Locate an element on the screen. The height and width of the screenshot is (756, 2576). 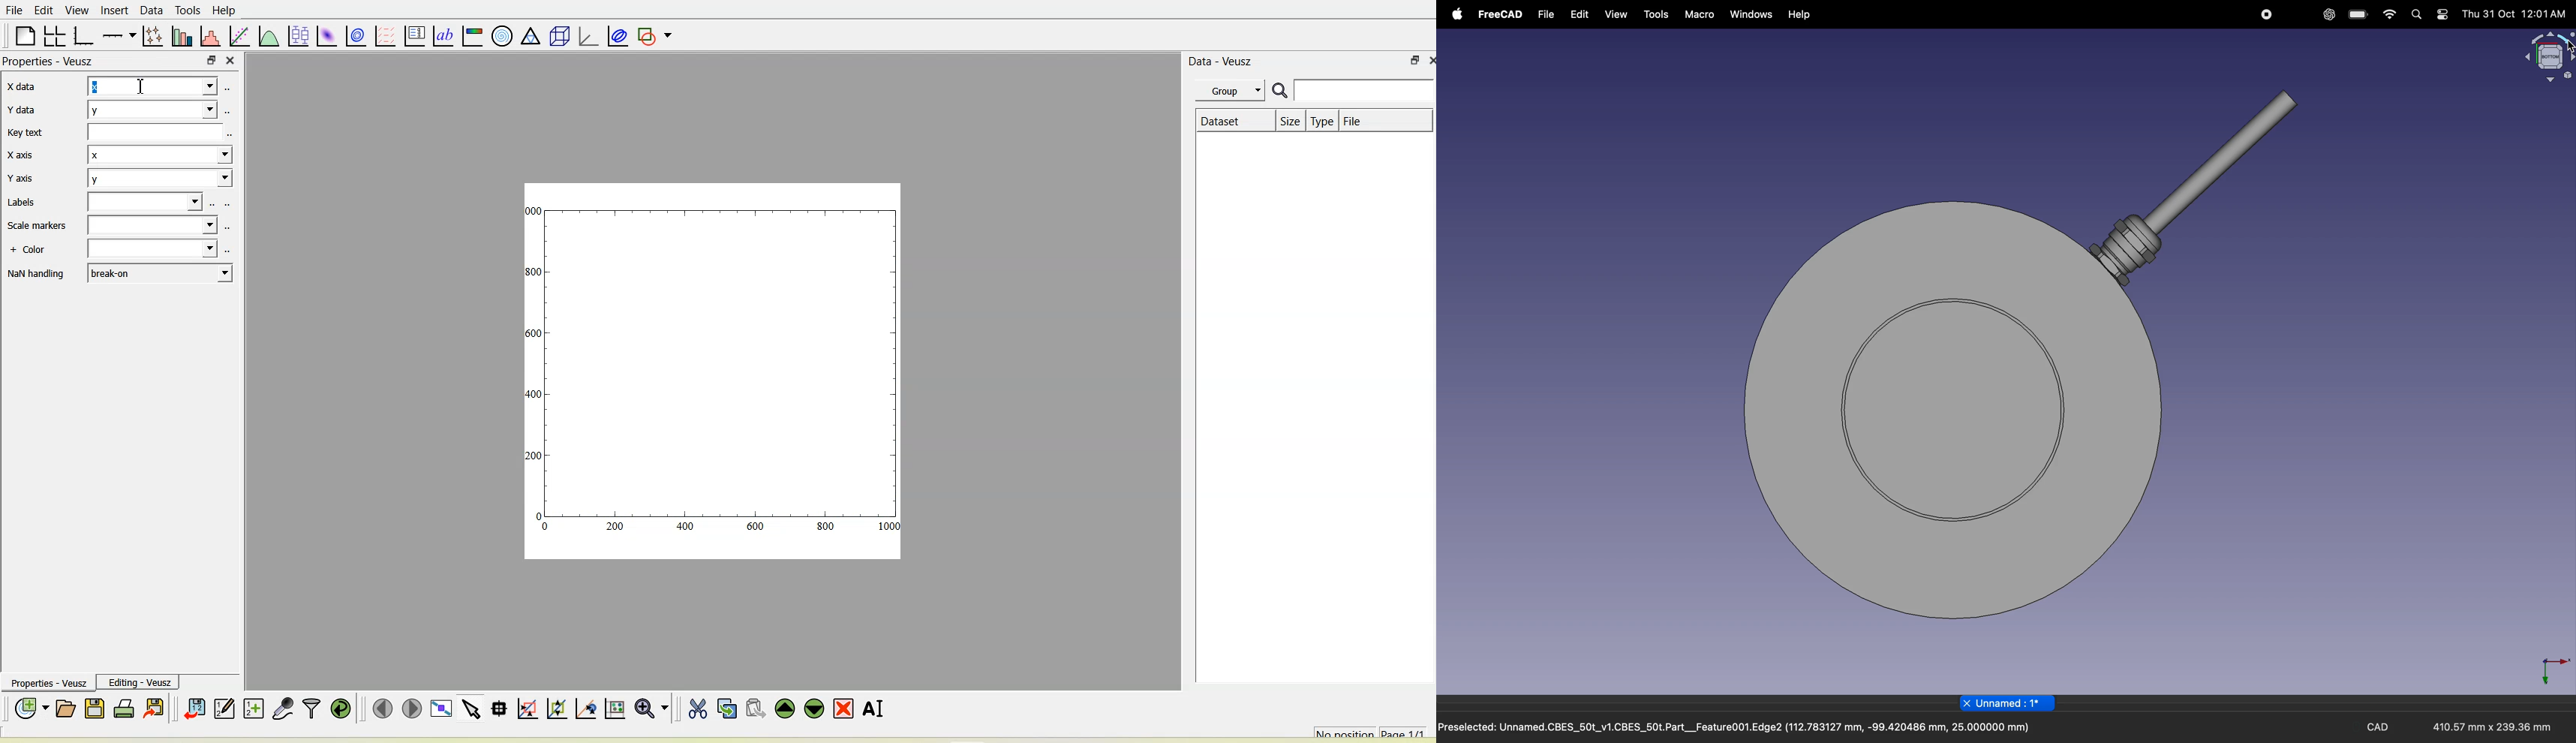
Zoom functions menu is located at coordinates (652, 709).